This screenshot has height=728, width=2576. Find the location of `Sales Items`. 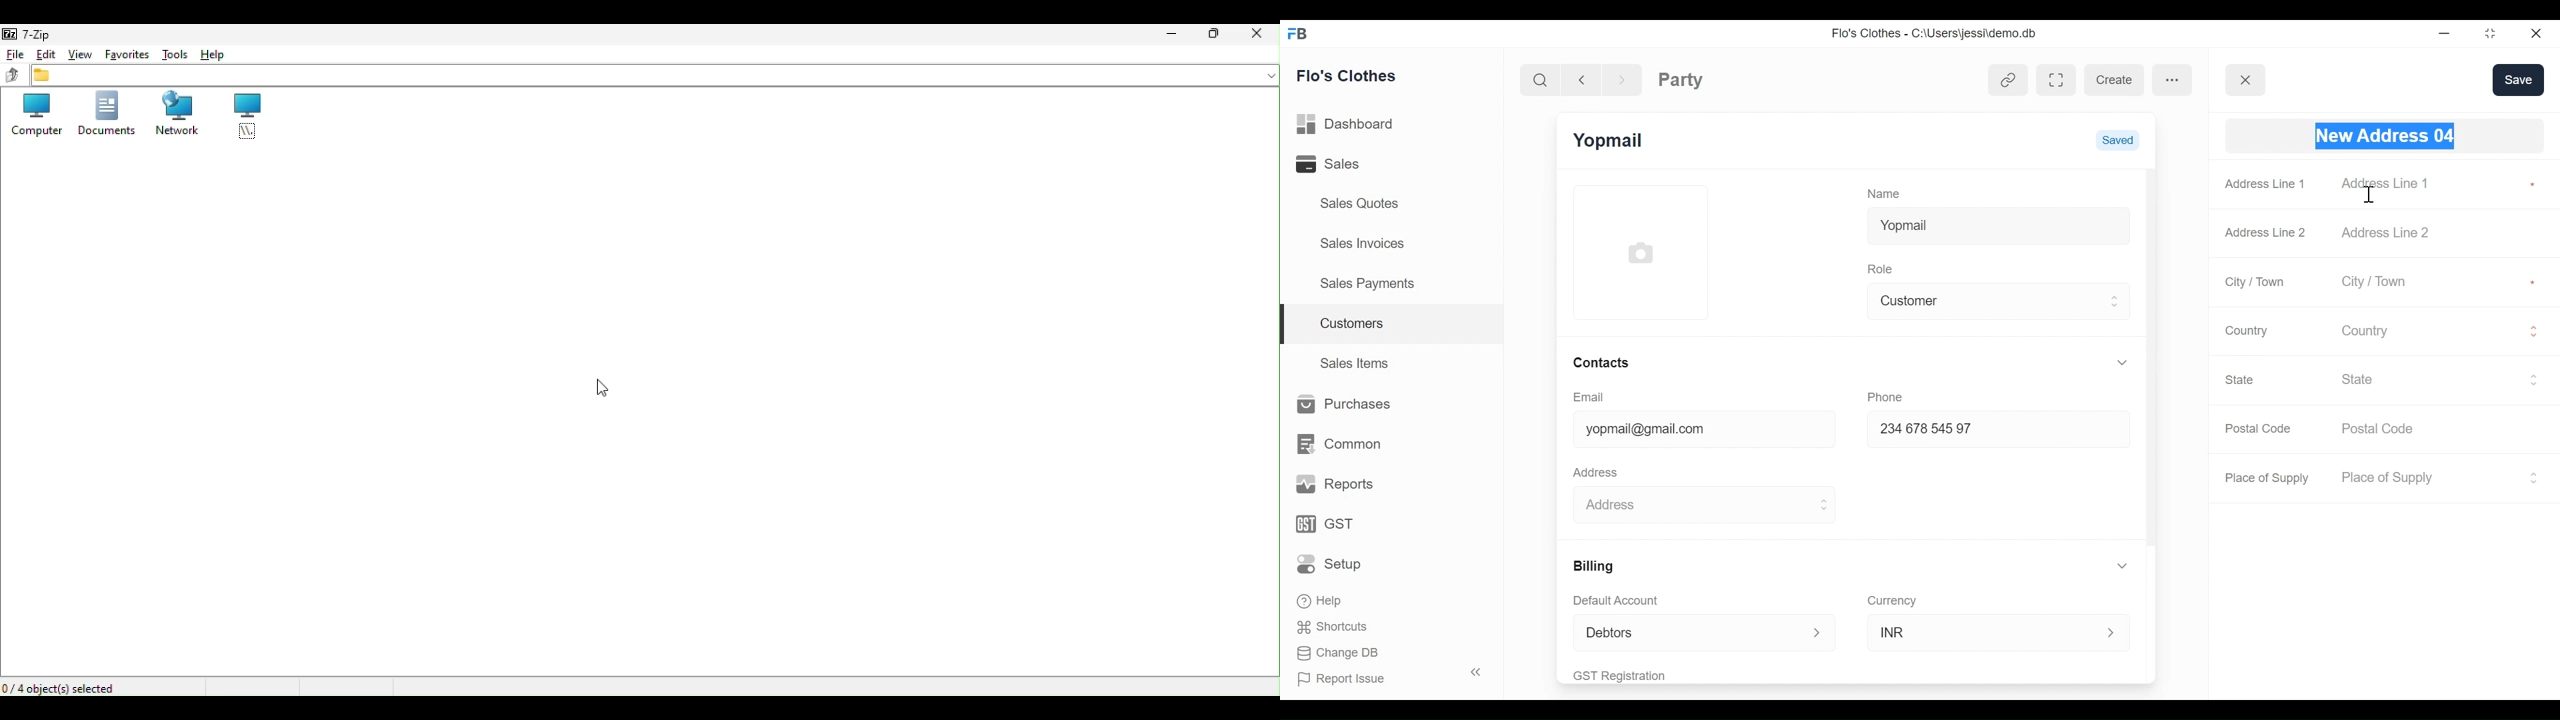

Sales Items is located at coordinates (1356, 361).